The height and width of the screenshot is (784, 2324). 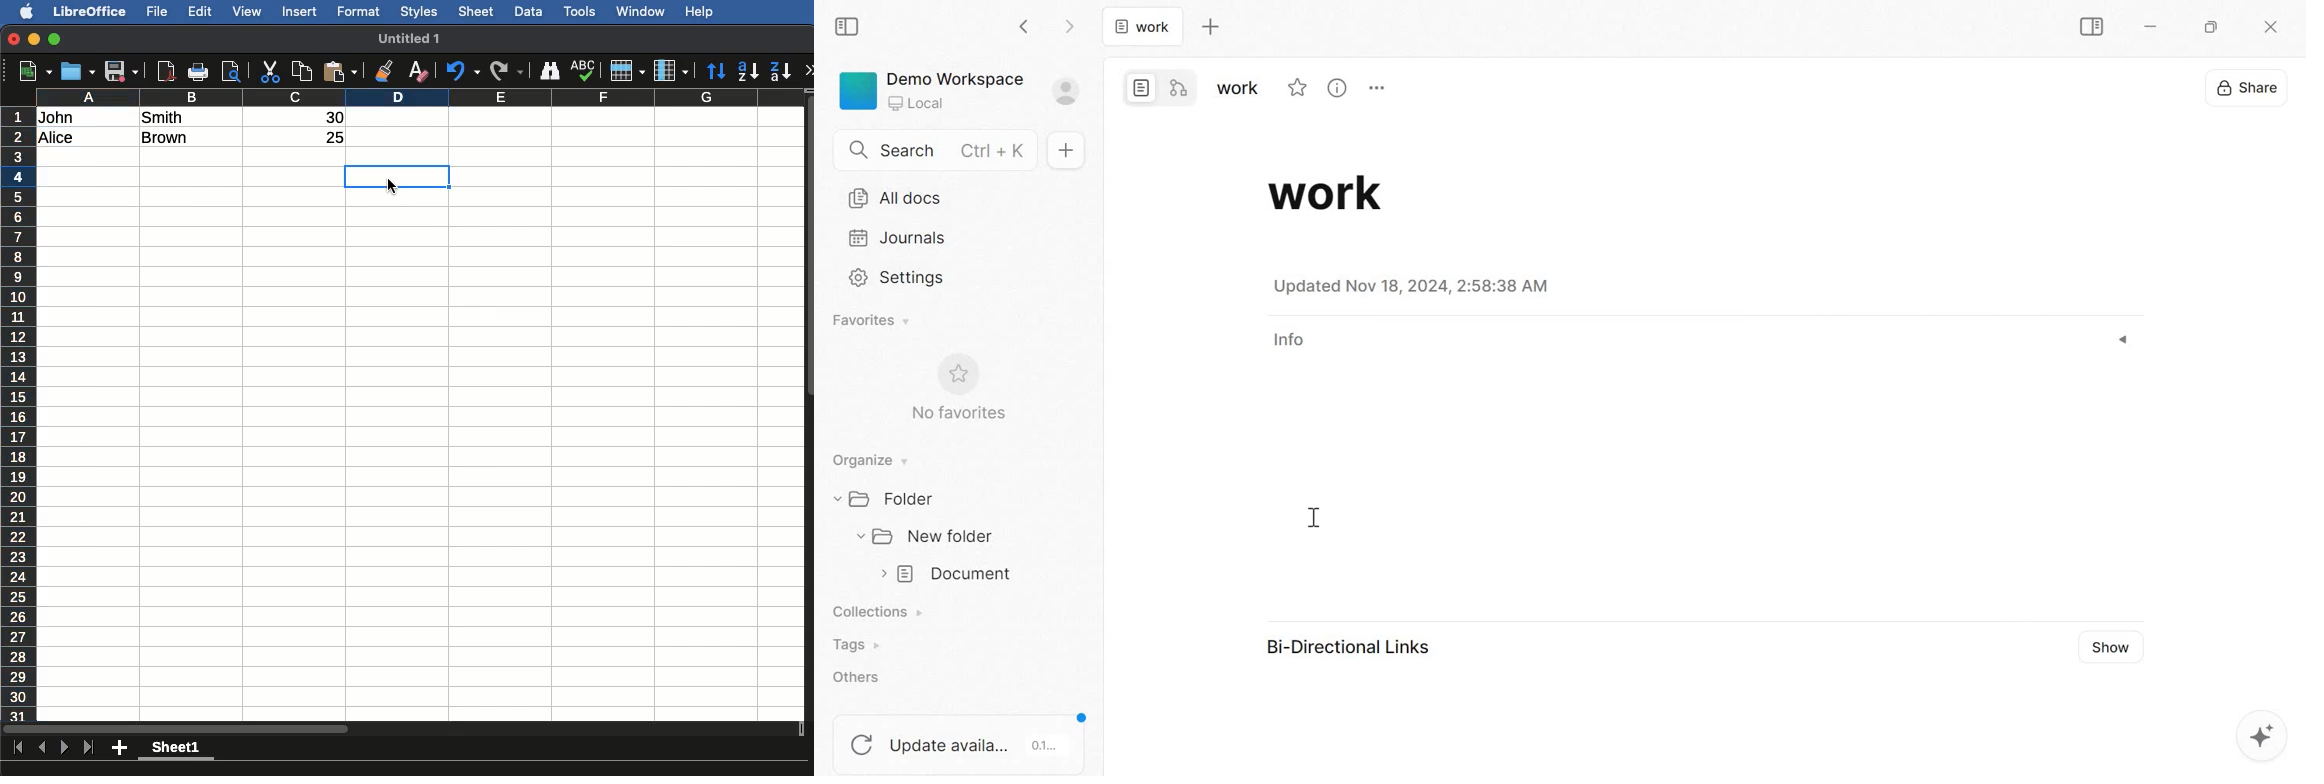 I want to click on work, so click(x=1333, y=193).